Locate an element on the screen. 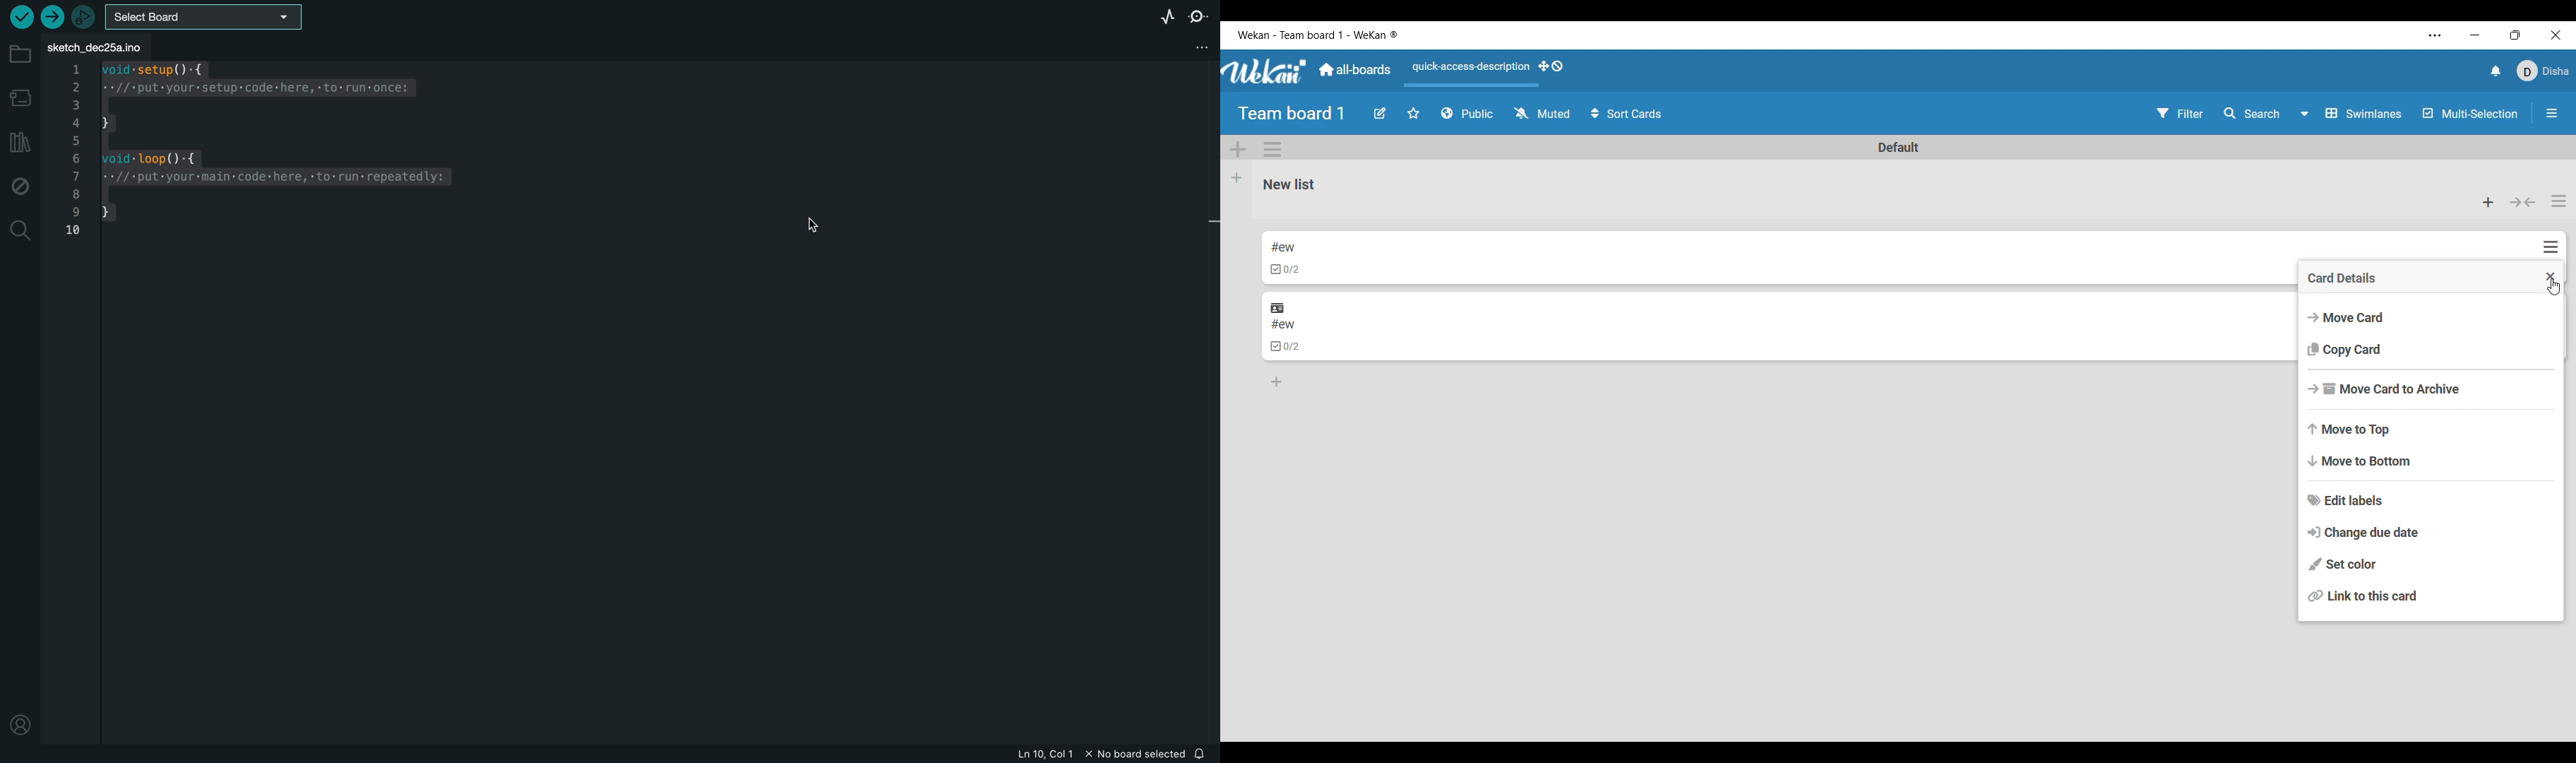 This screenshot has height=784, width=2576. Swimlane action is located at coordinates (1272, 149).